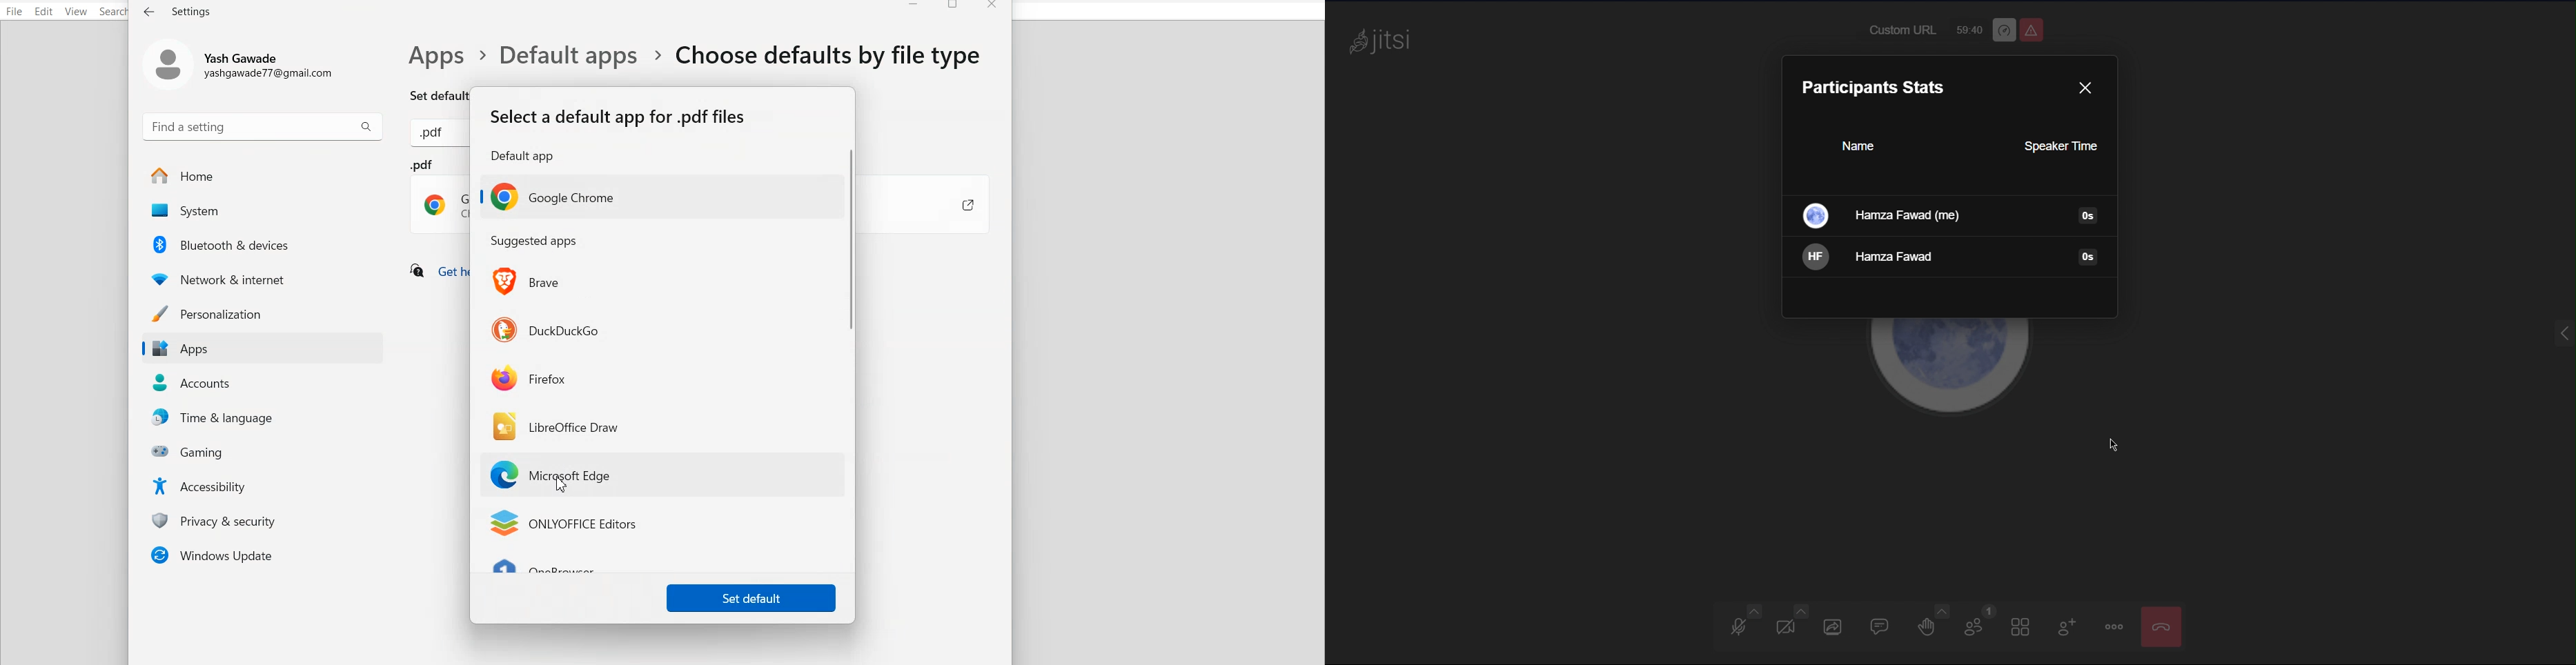 This screenshot has width=2576, height=672. I want to click on Close, so click(992, 7).